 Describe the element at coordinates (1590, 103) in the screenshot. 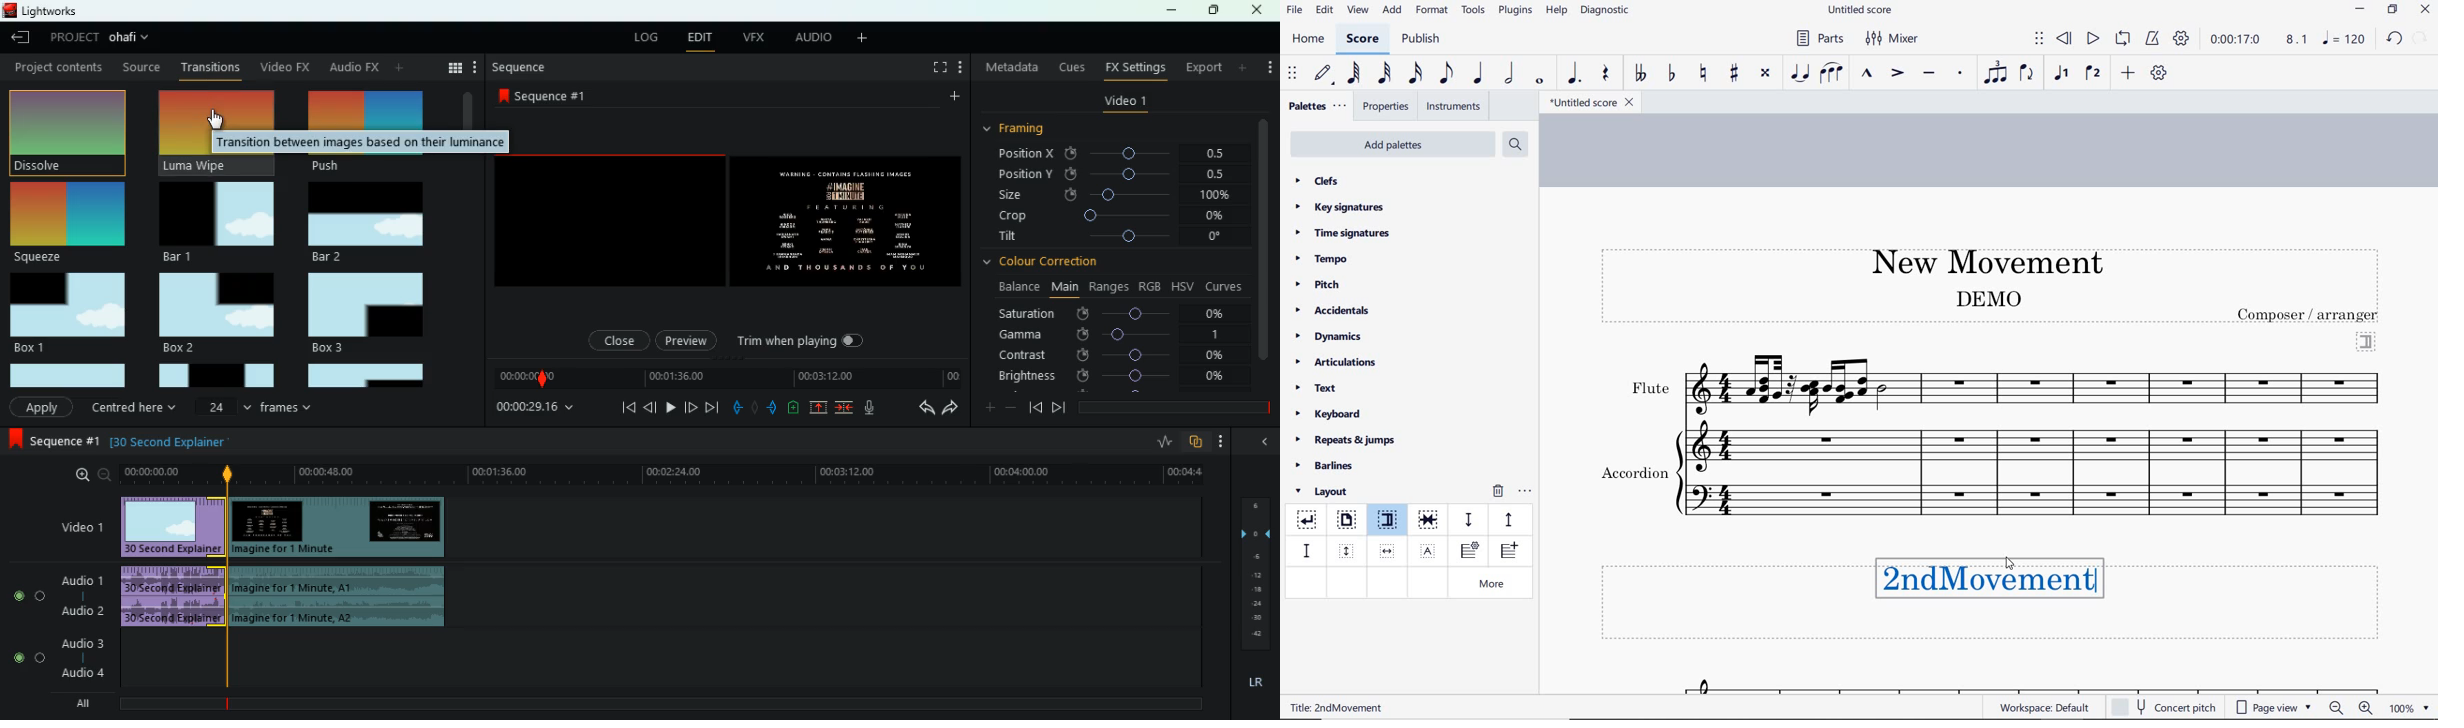

I see `file name` at that location.